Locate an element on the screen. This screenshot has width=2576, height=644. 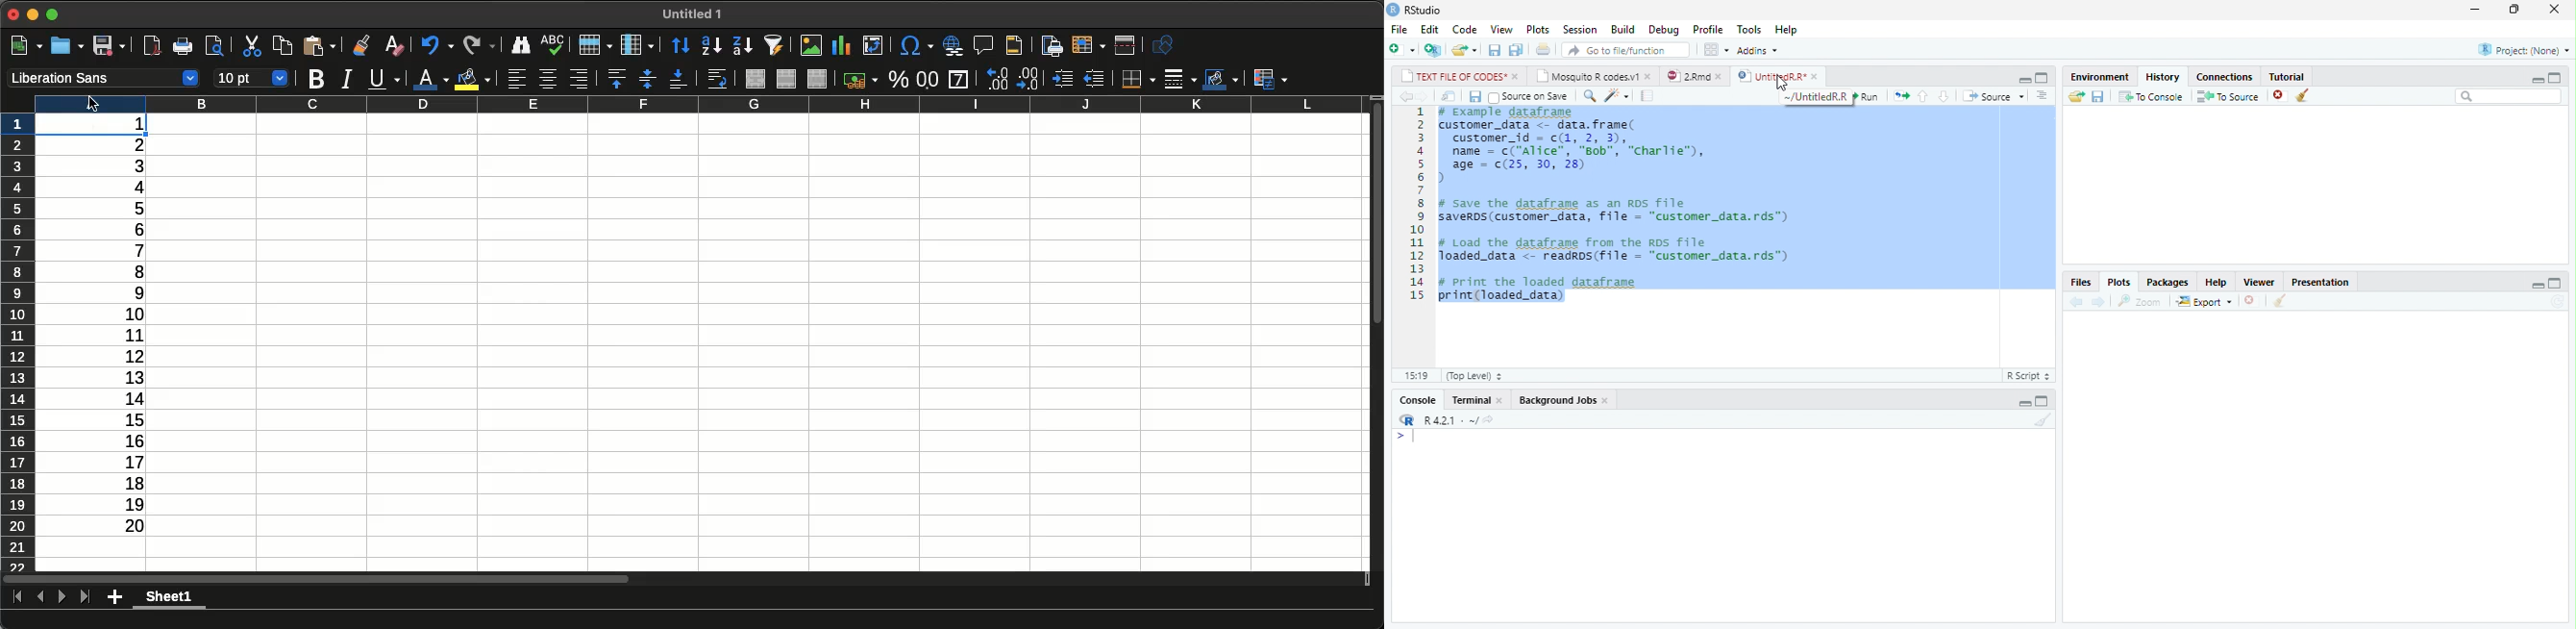
Debug is located at coordinates (1664, 30).